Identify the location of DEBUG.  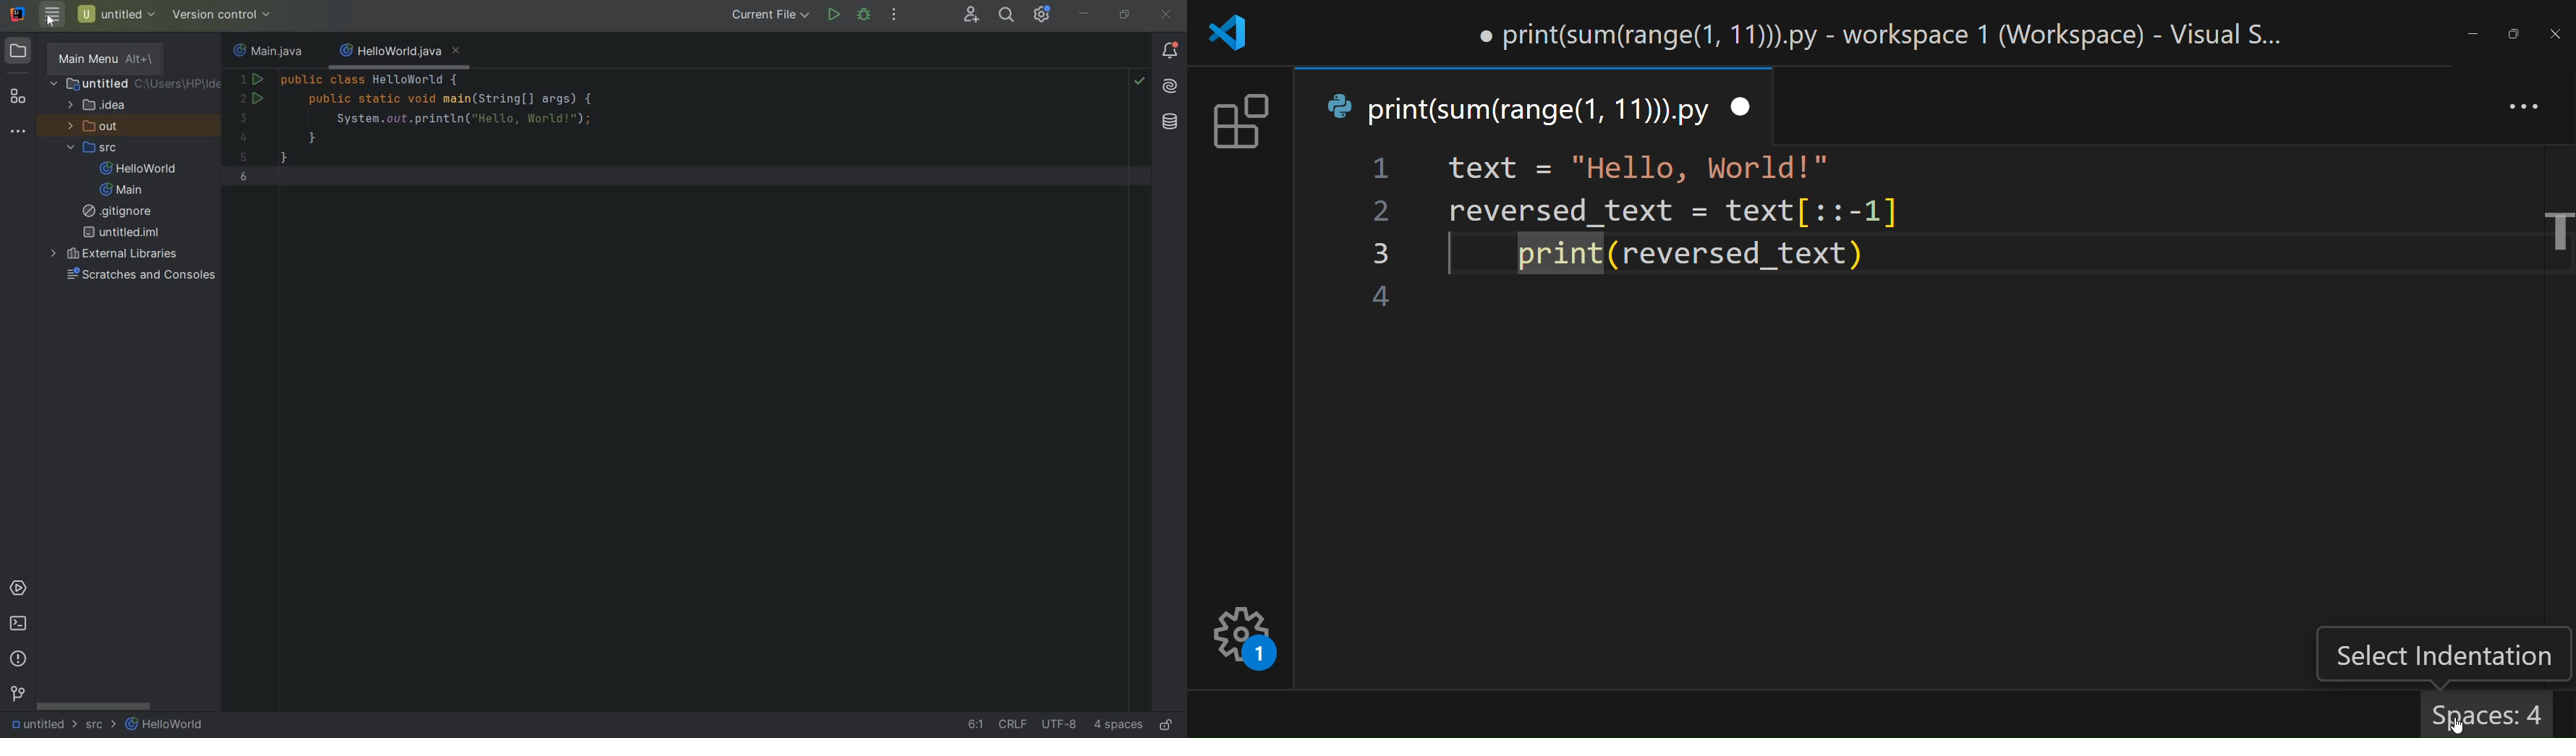
(865, 15).